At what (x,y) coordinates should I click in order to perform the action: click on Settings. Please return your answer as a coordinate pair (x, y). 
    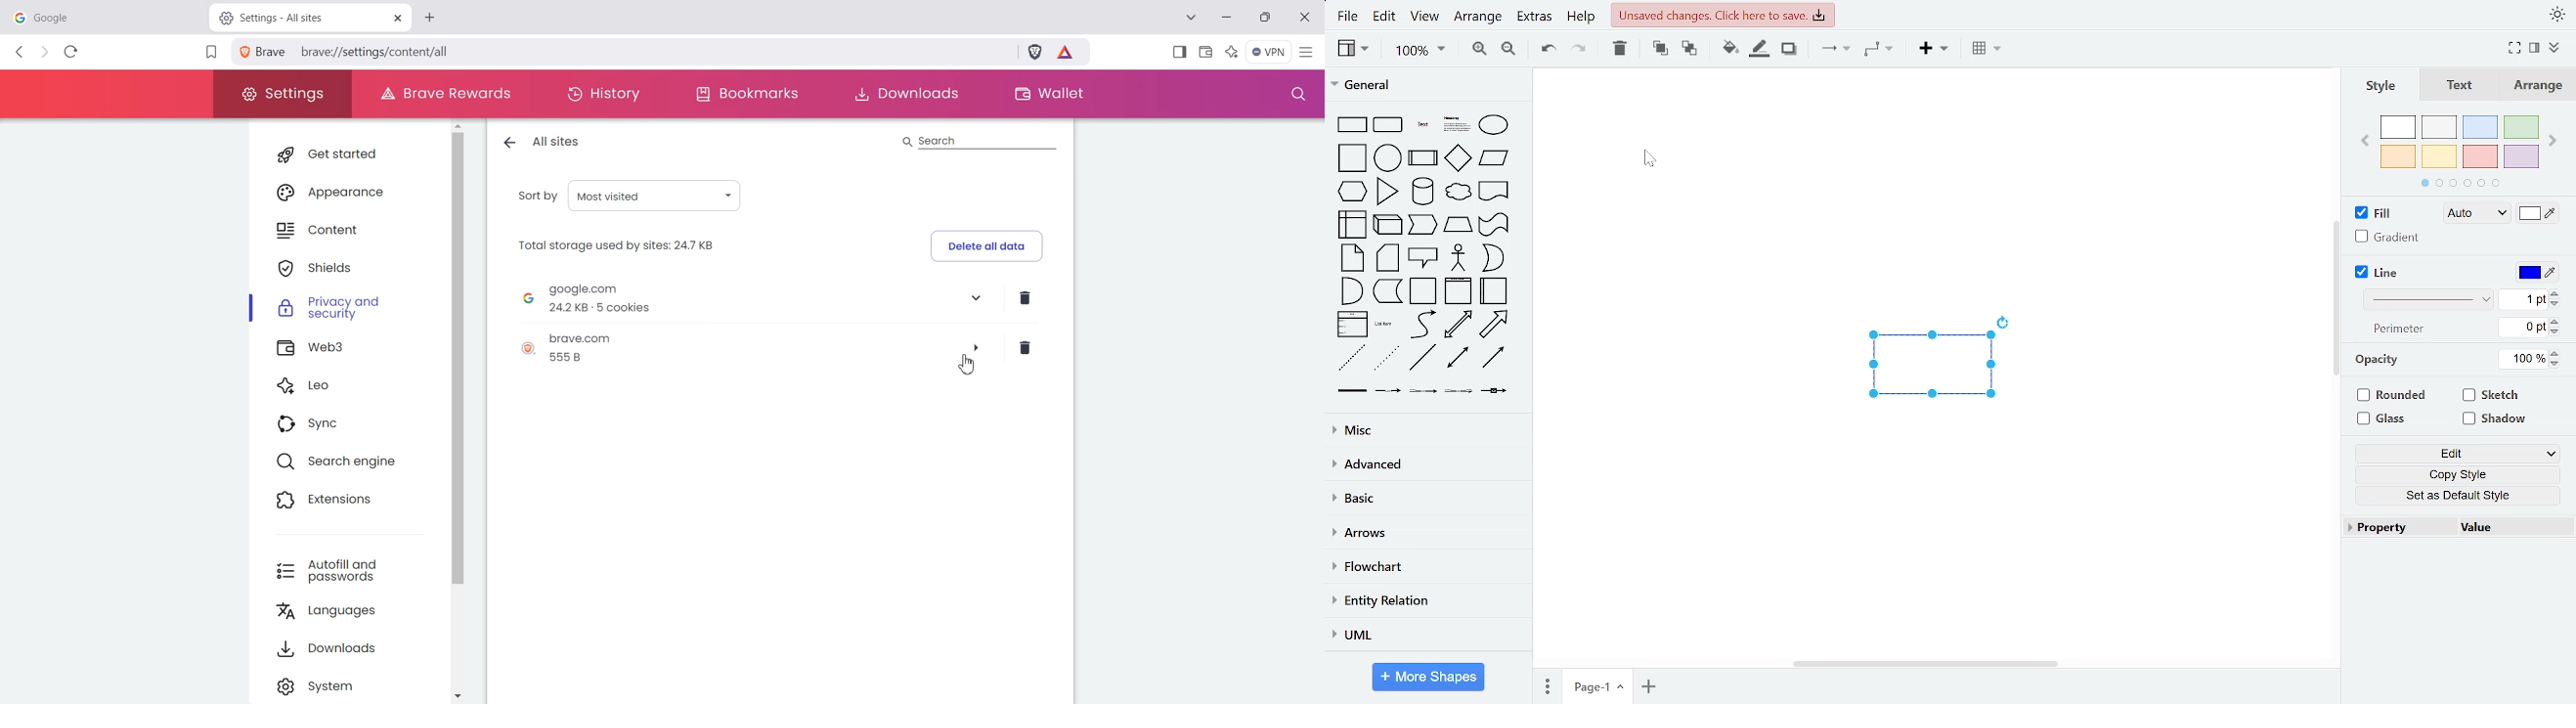
    Looking at the image, I should click on (347, 687).